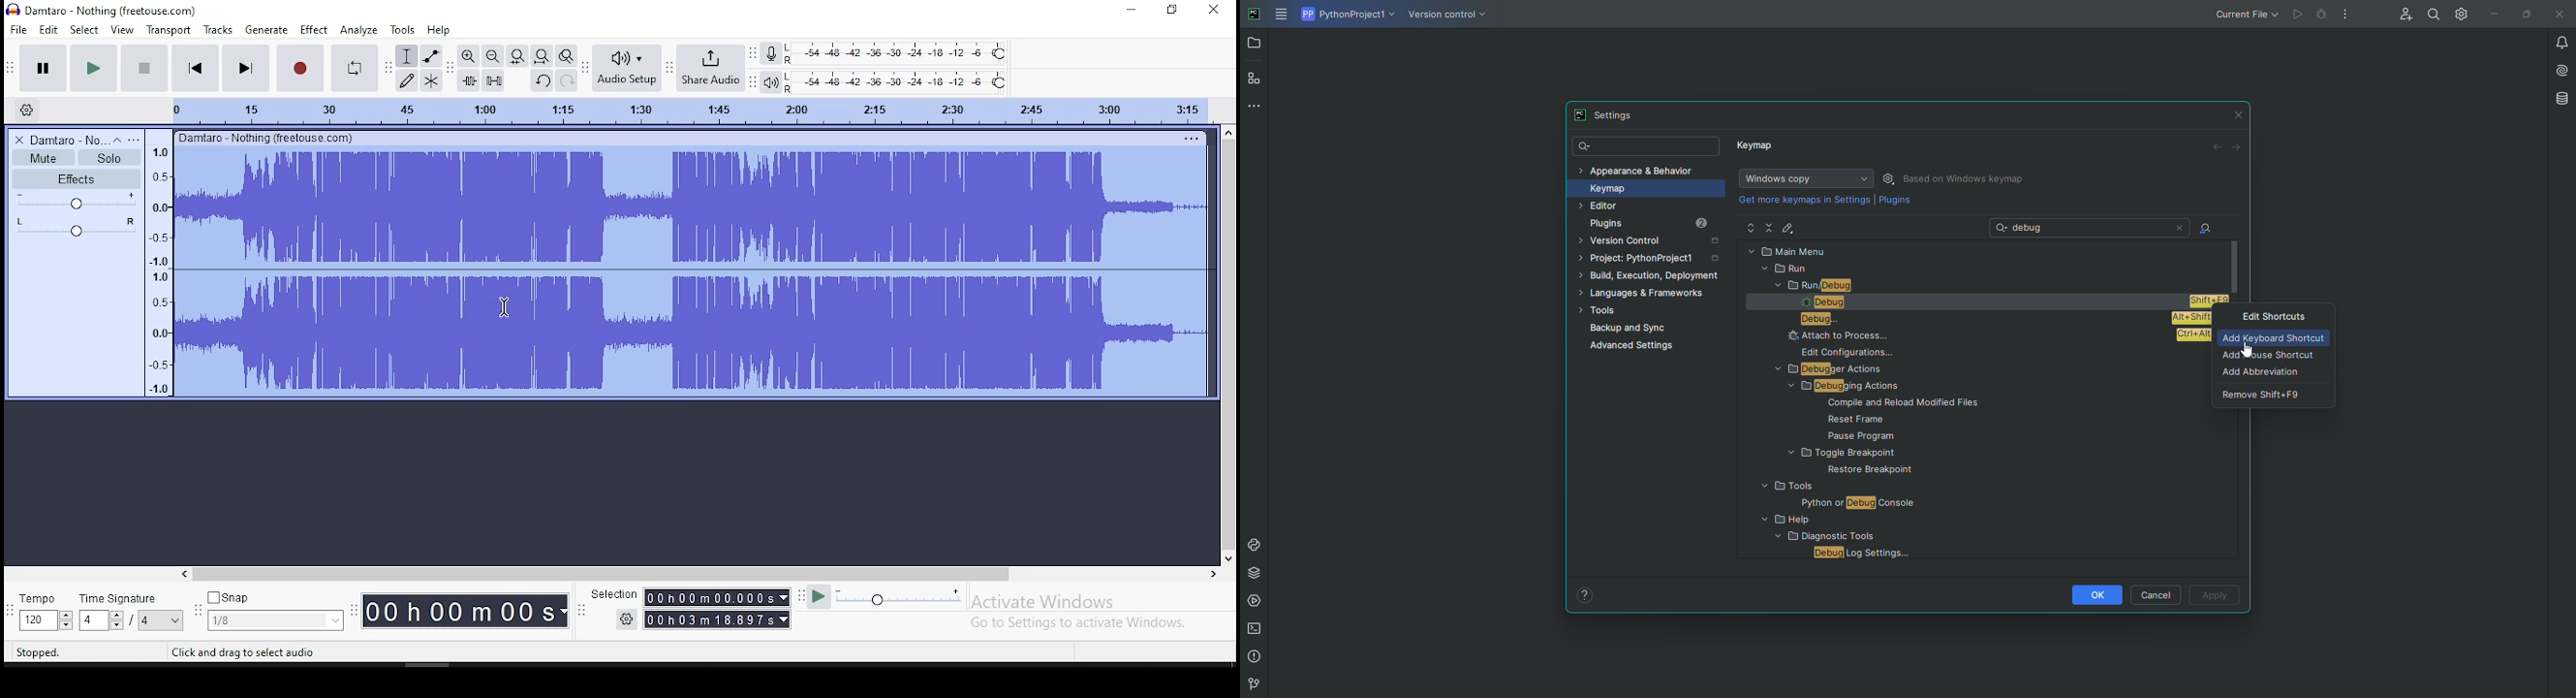 This screenshot has width=2576, height=700. What do you see at coordinates (1212, 574) in the screenshot?
I see `scroll right` at bounding box center [1212, 574].